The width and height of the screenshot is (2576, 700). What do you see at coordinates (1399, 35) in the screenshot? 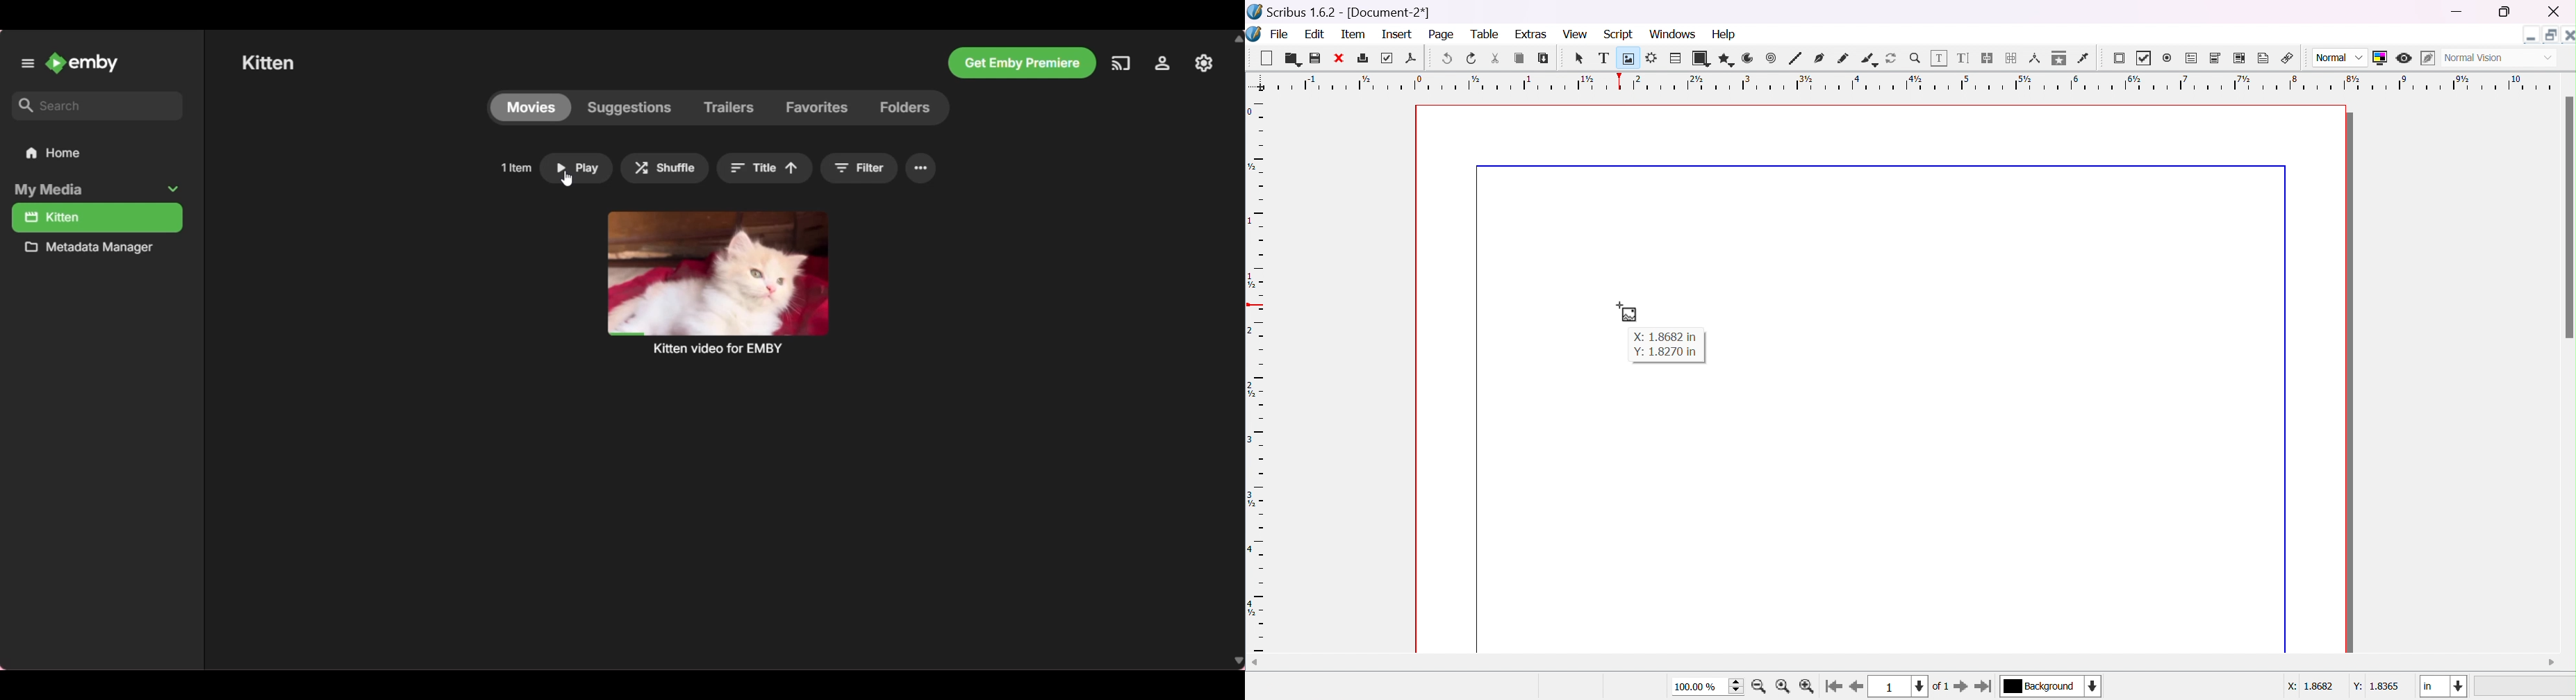
I see `insert` at bounding box center [1399, 35].